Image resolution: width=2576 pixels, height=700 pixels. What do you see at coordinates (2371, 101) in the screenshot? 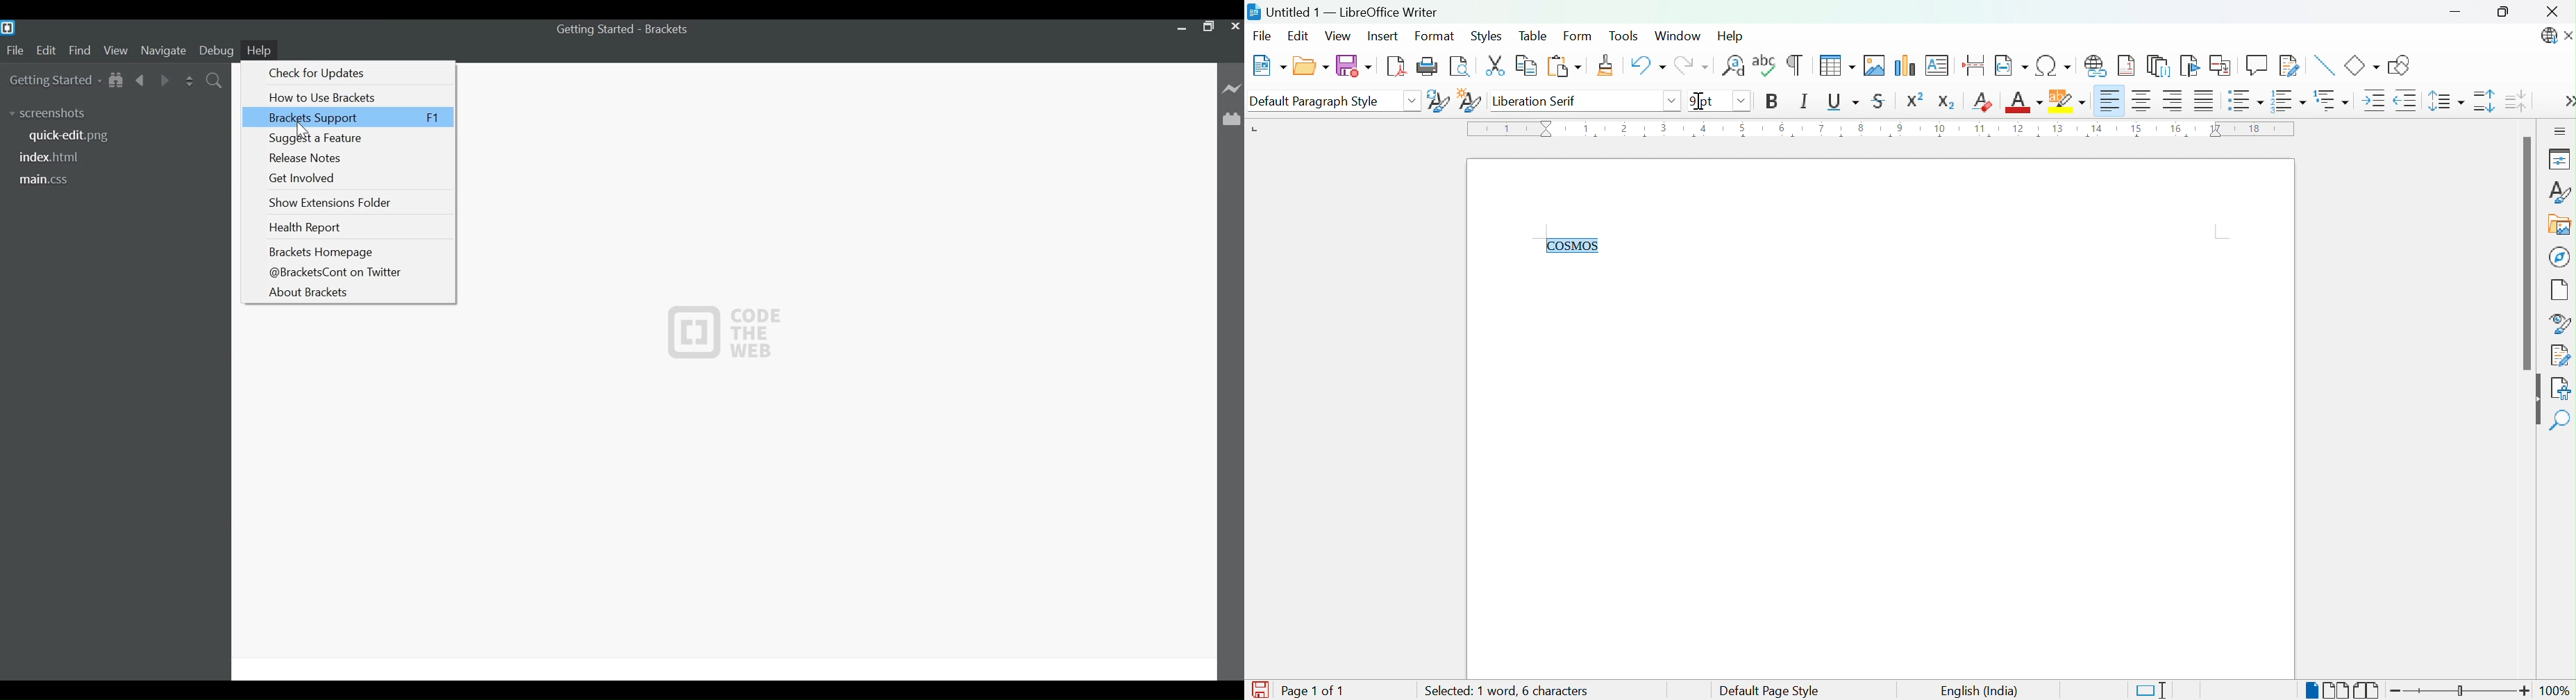
I see `Increase Indent` at bounding box center [2371, 101].